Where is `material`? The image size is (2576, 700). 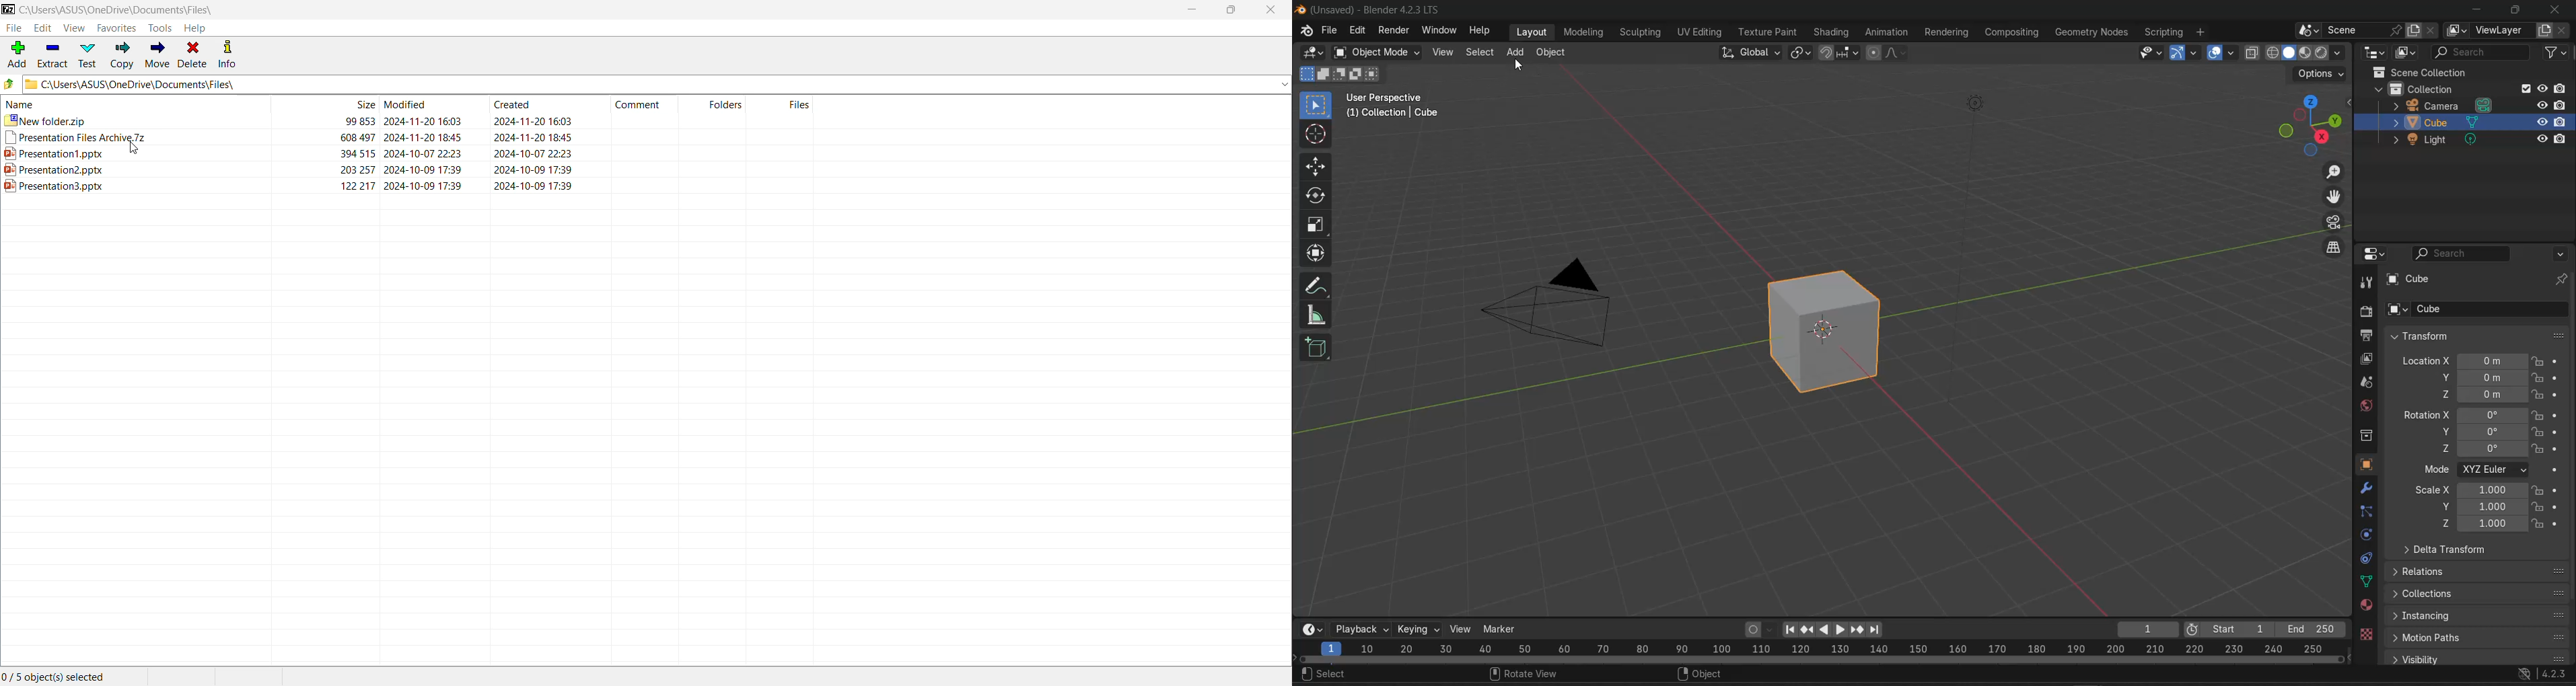
material is located at coordinates (2366, 604).